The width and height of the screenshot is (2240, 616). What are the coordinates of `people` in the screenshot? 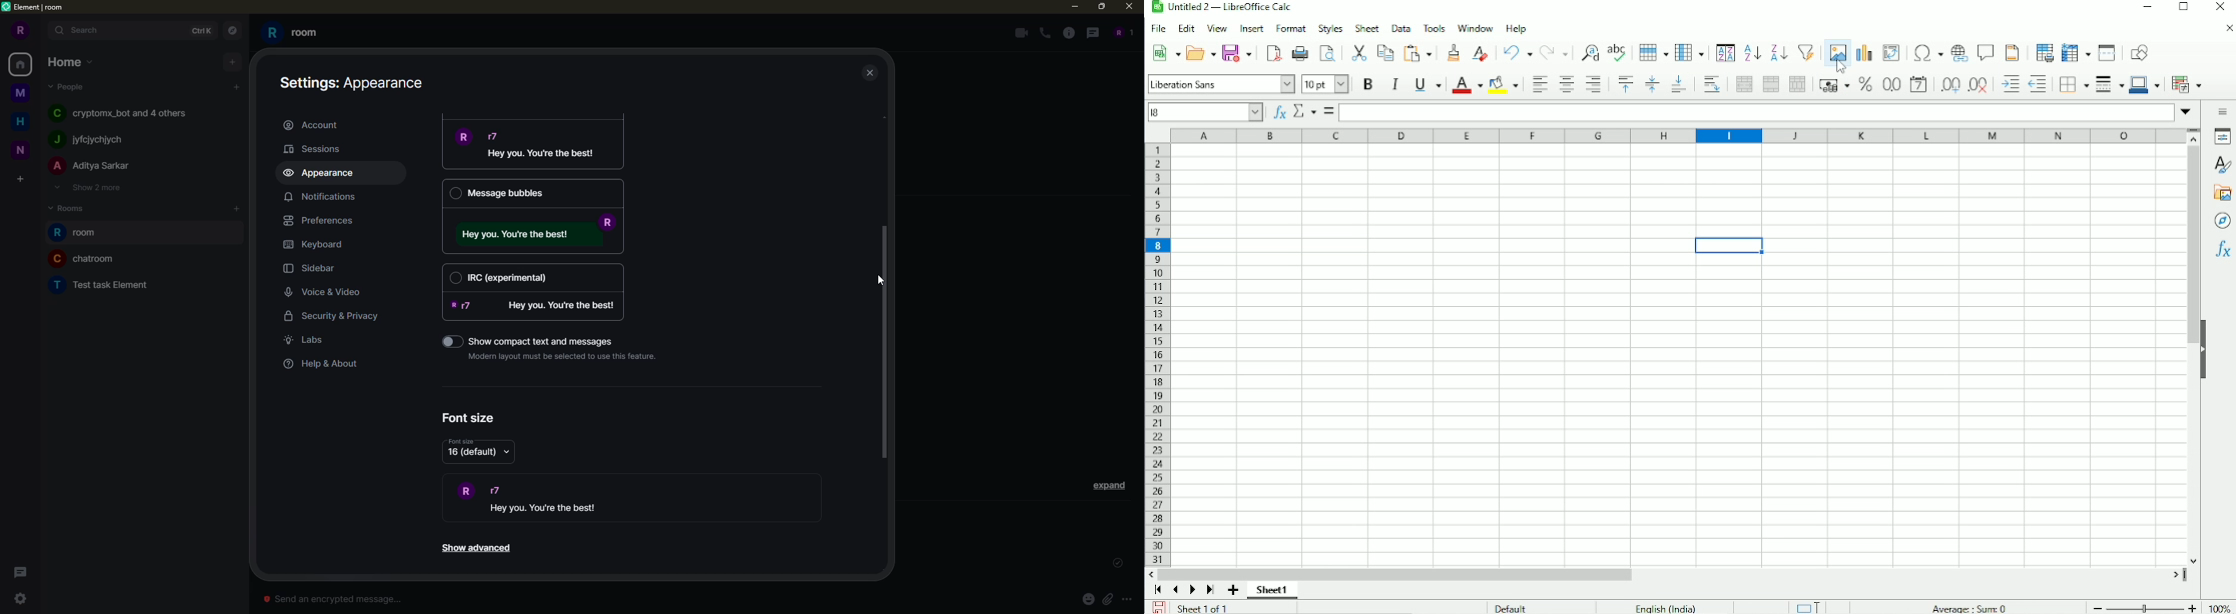 It's located at (92, 166).